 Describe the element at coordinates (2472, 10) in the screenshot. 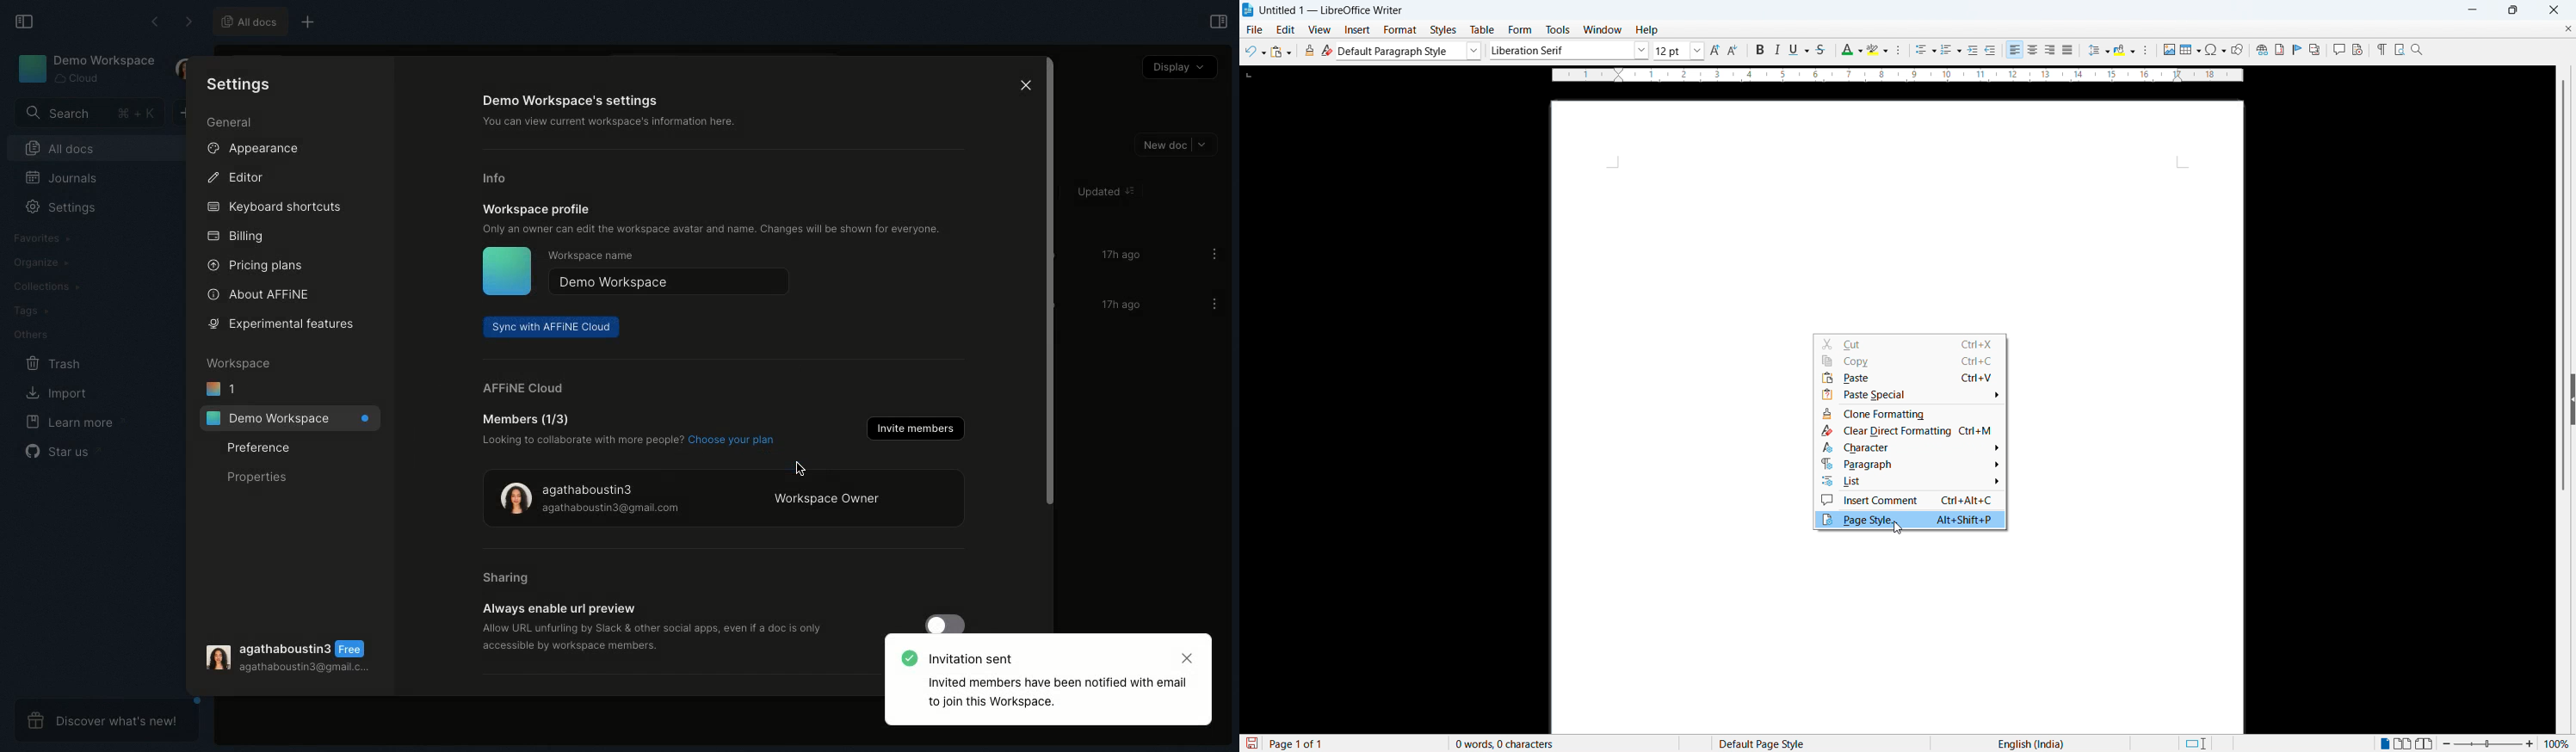

I see `minimise ` at that location.